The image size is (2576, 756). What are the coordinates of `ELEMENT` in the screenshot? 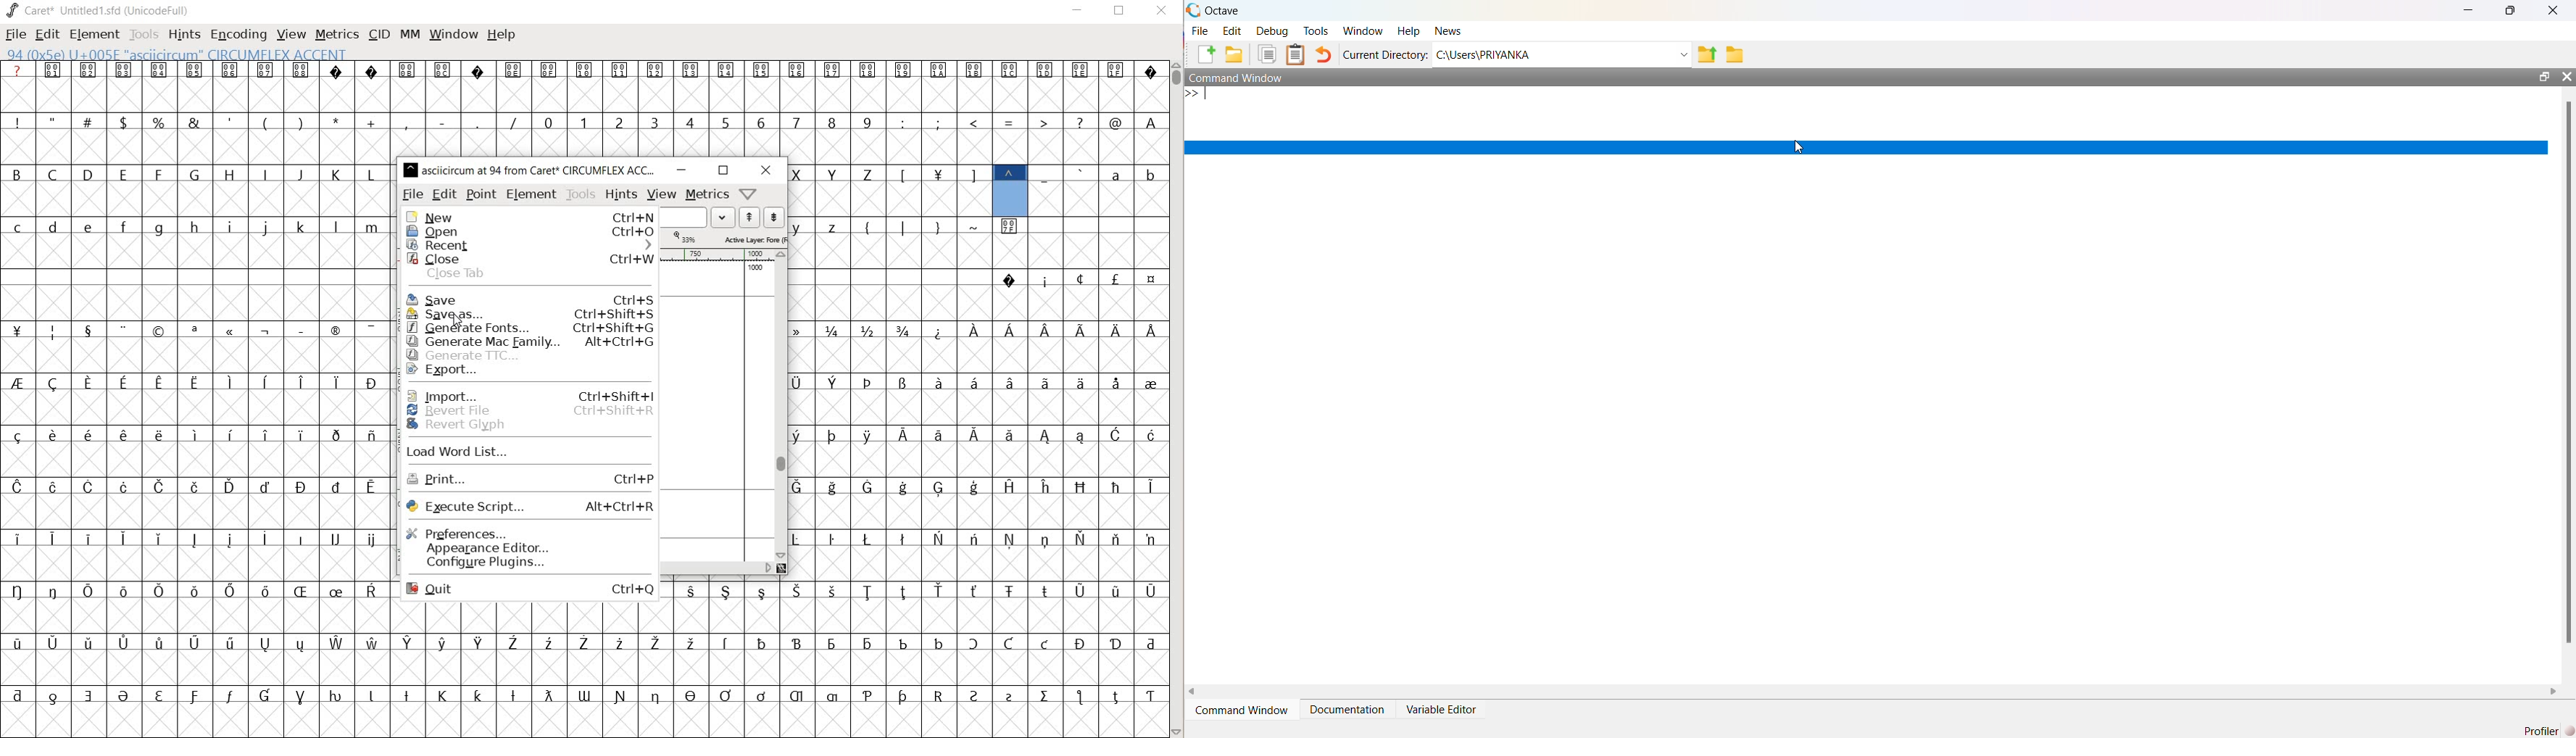 It's located at (93, 34).